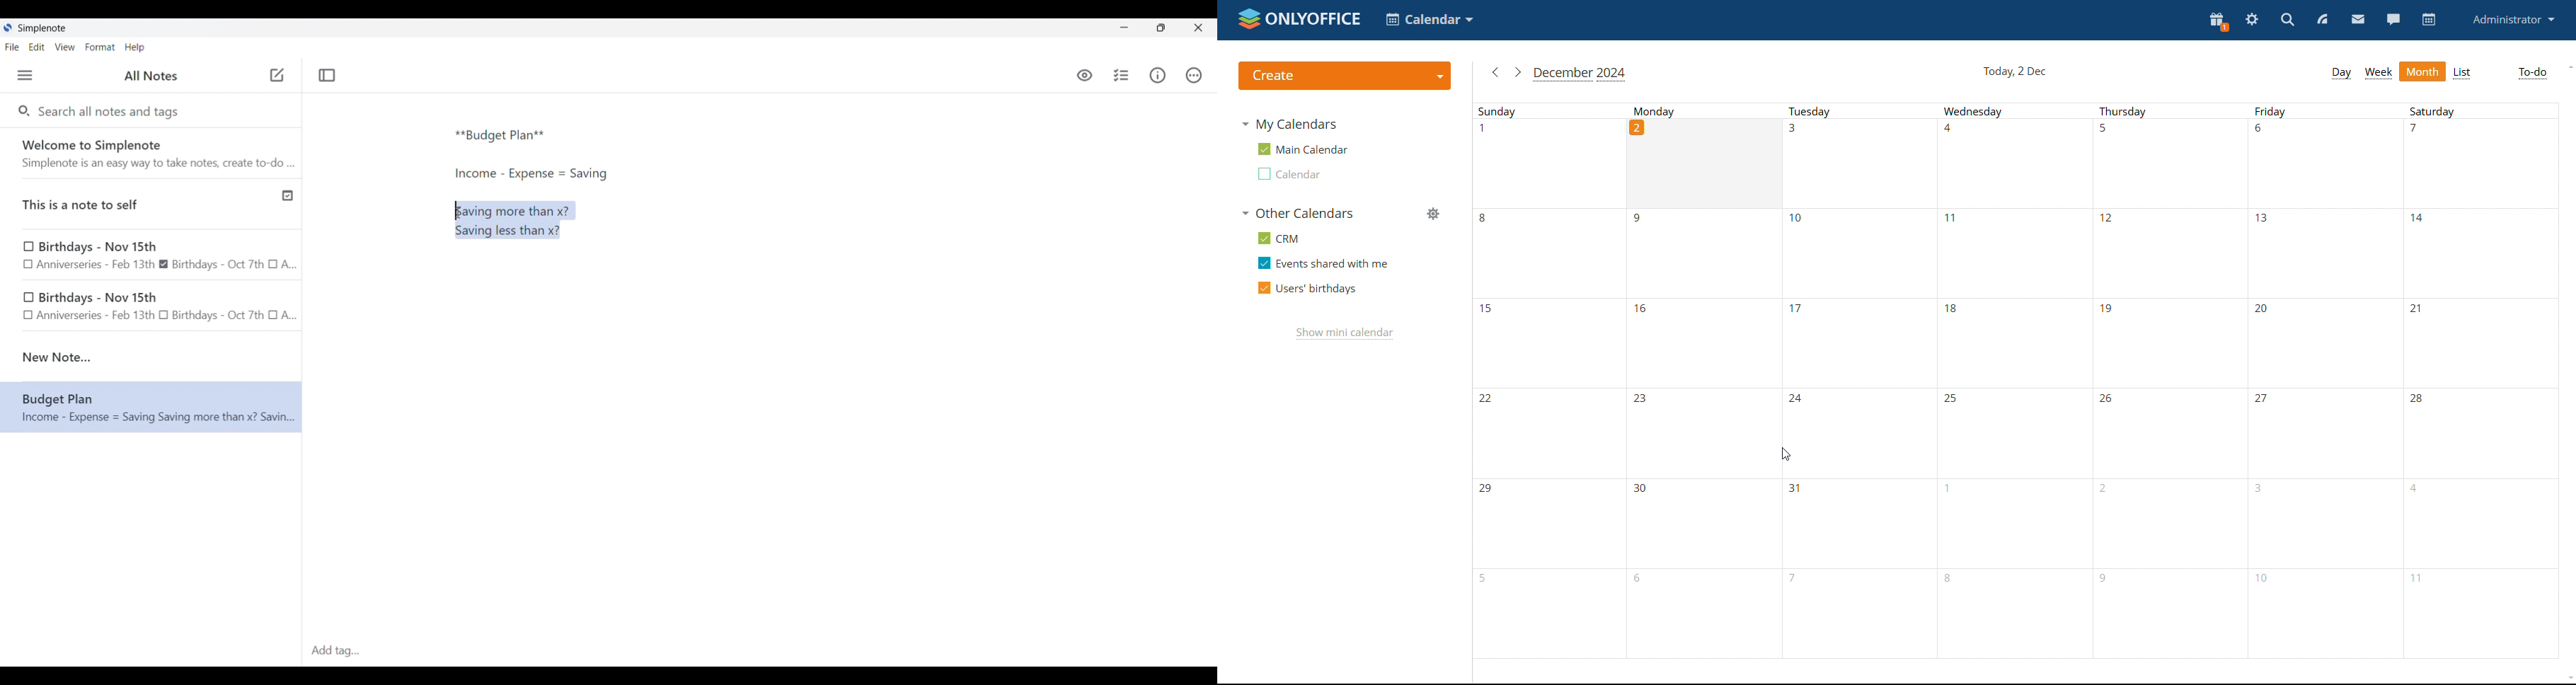 The width and height of the screenshot is (2576, 700). What do you see at coordinates (1518, 72) in the screenshot?
I see `next month` at bounding box center [1518, 72].